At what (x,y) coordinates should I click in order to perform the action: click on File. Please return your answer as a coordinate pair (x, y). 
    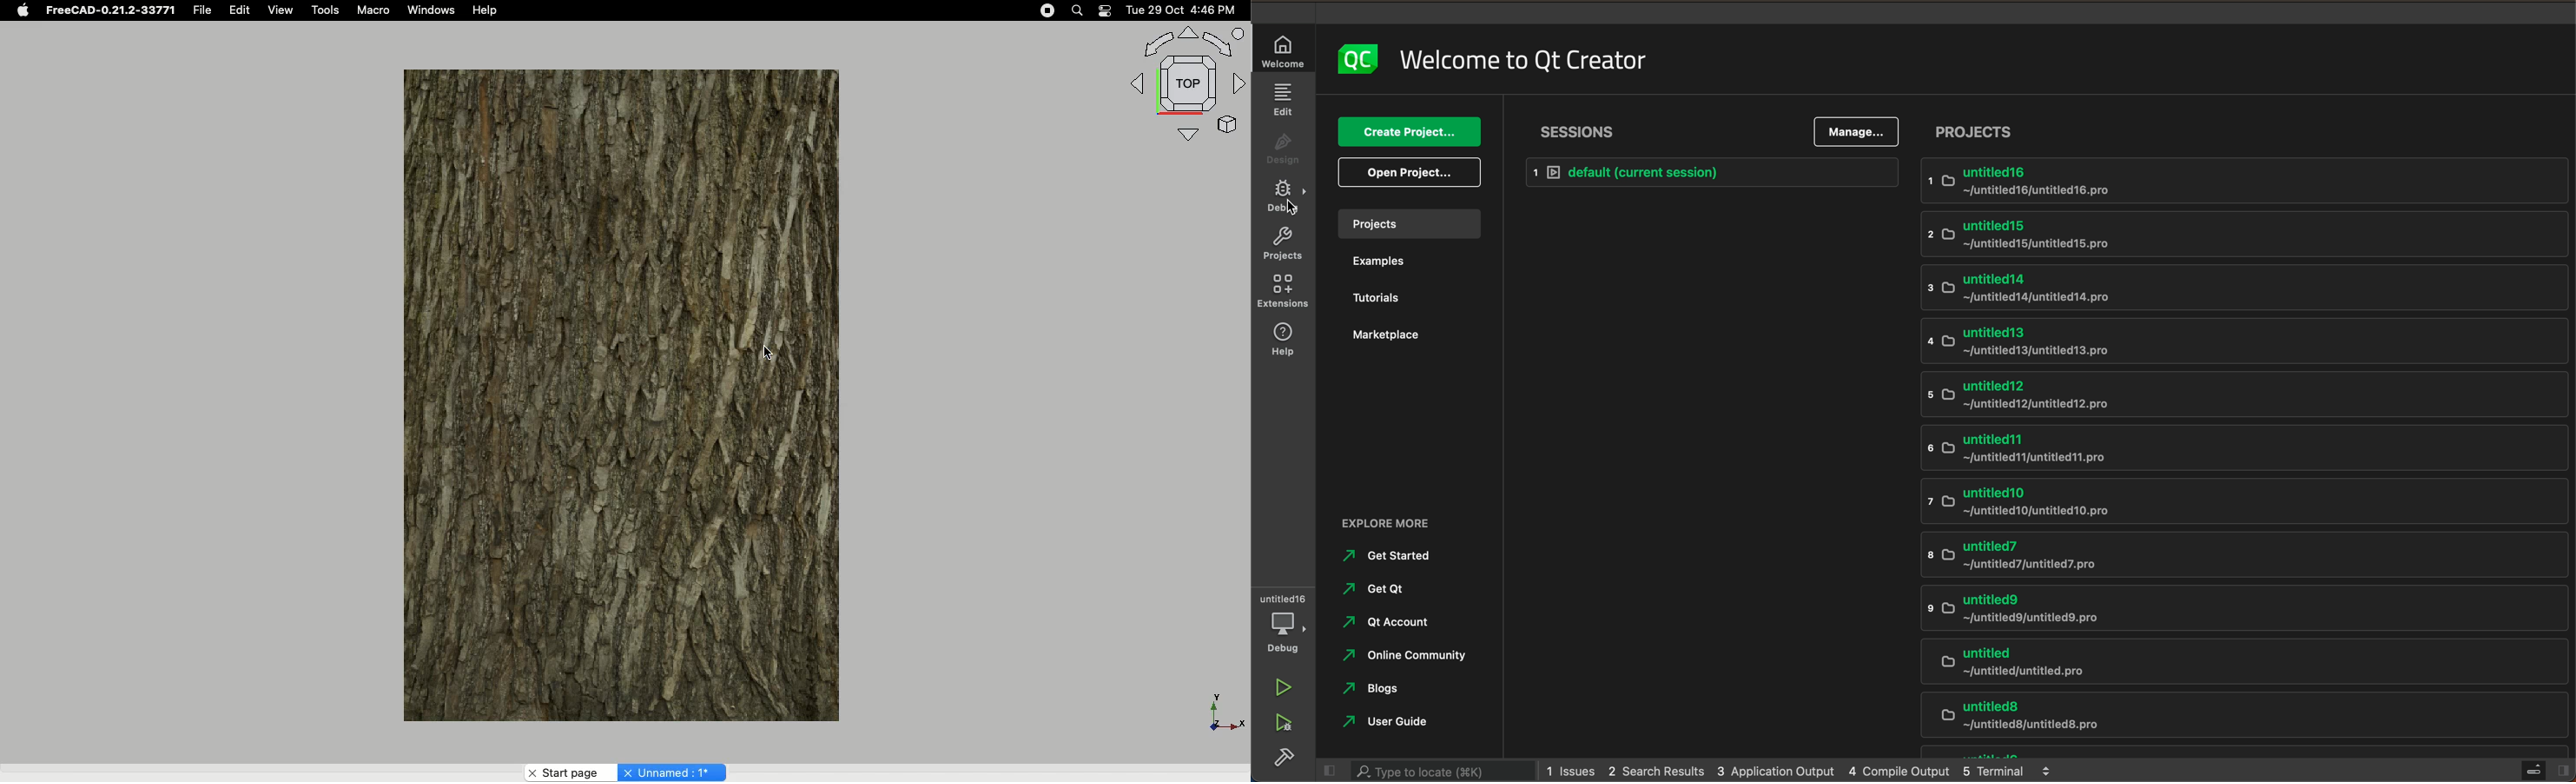
    Looking at the image, I should click on (202, 10).